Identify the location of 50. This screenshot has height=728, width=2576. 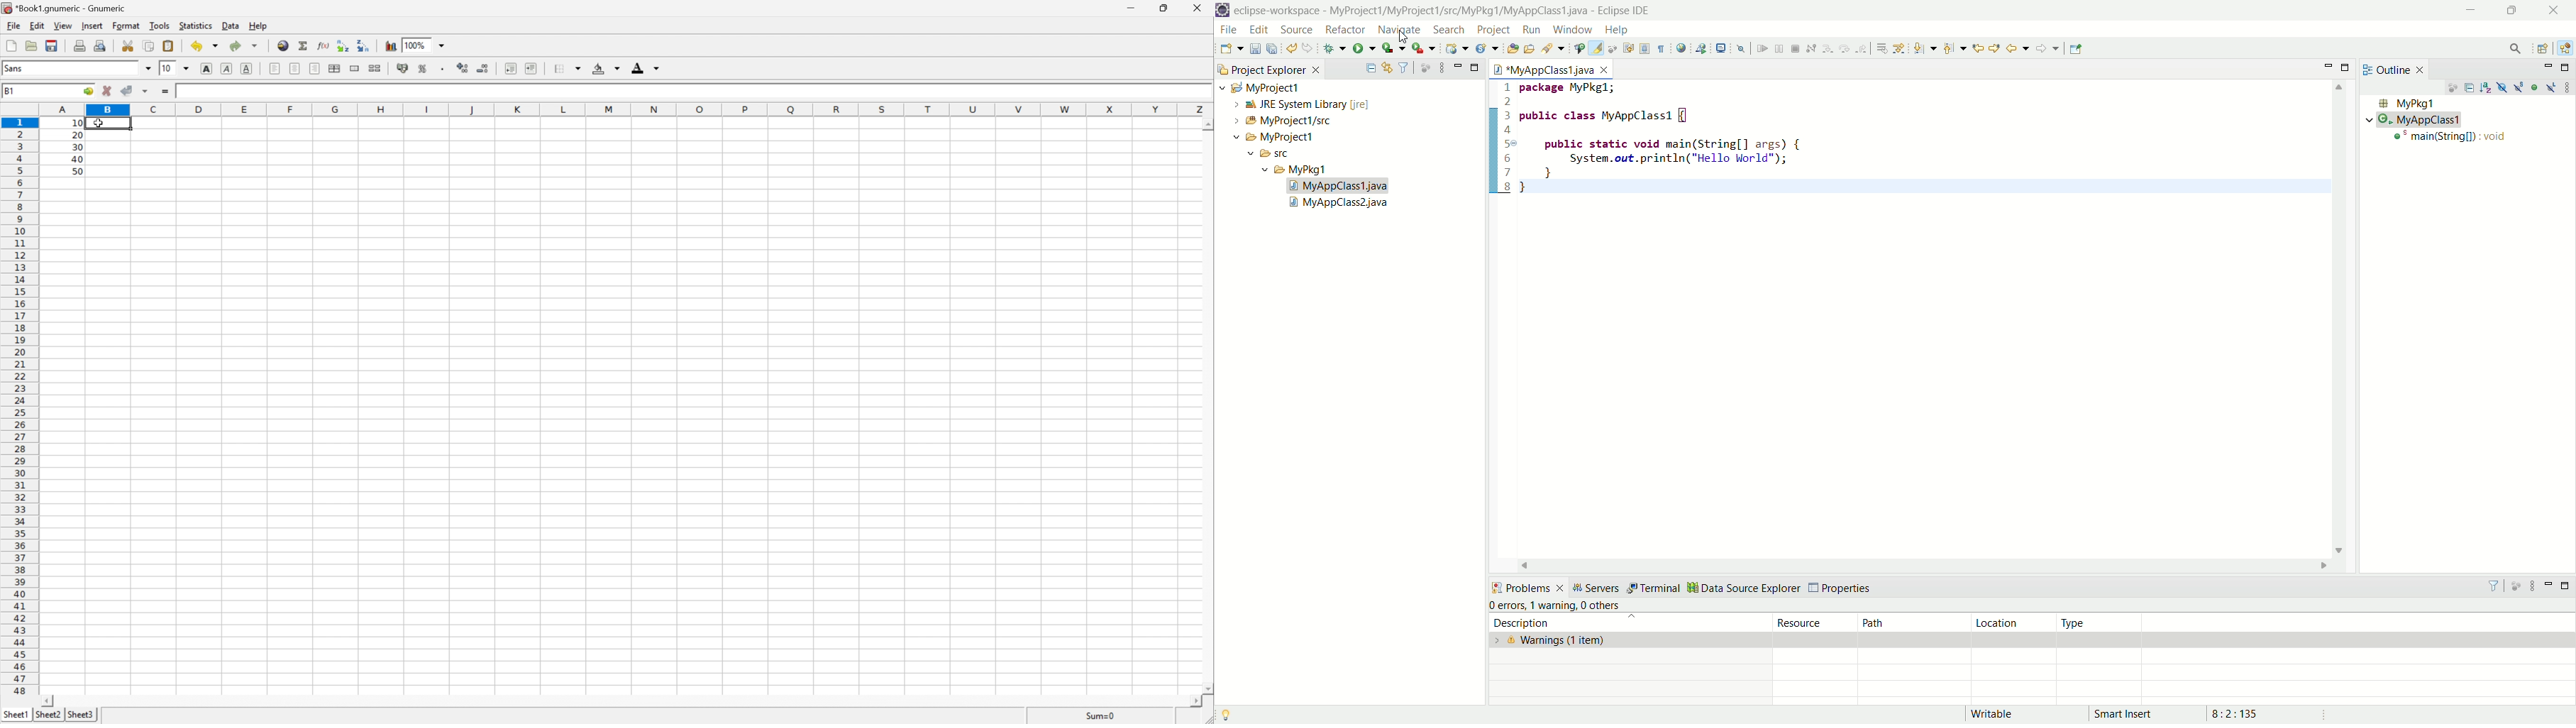
(77, 172).